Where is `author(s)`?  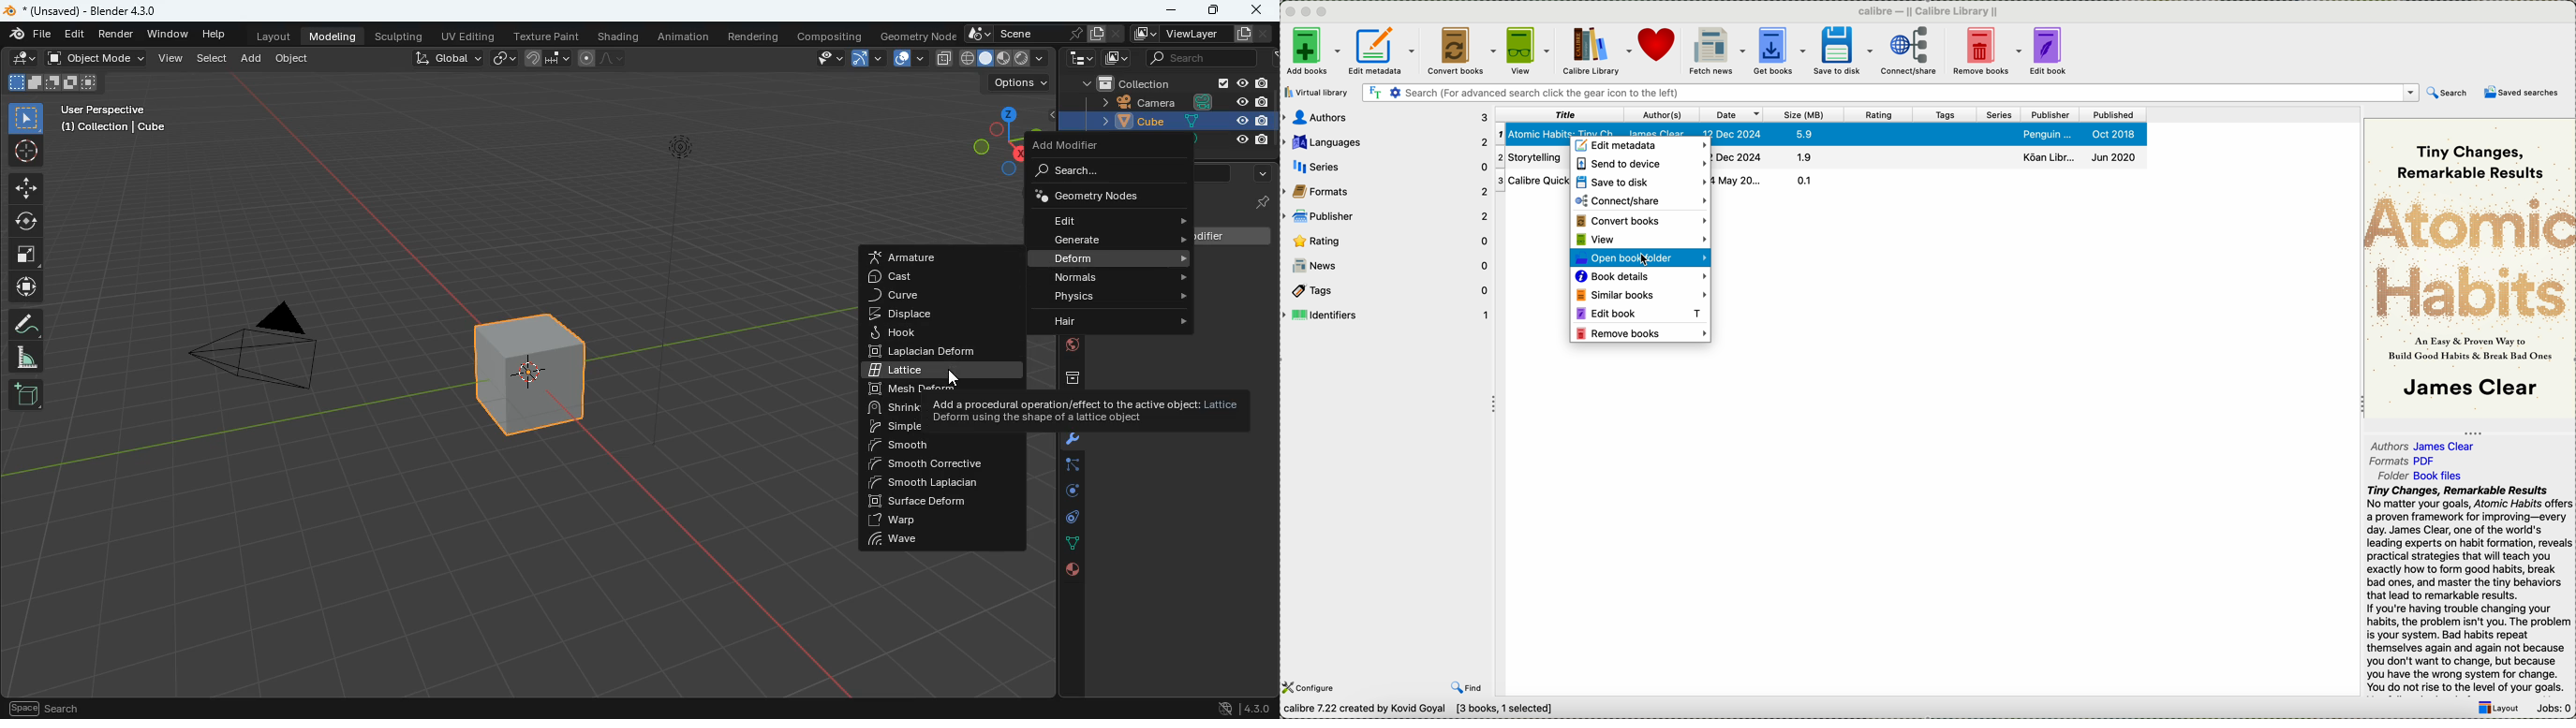 author(s) is located at coordinates (1660, 115).